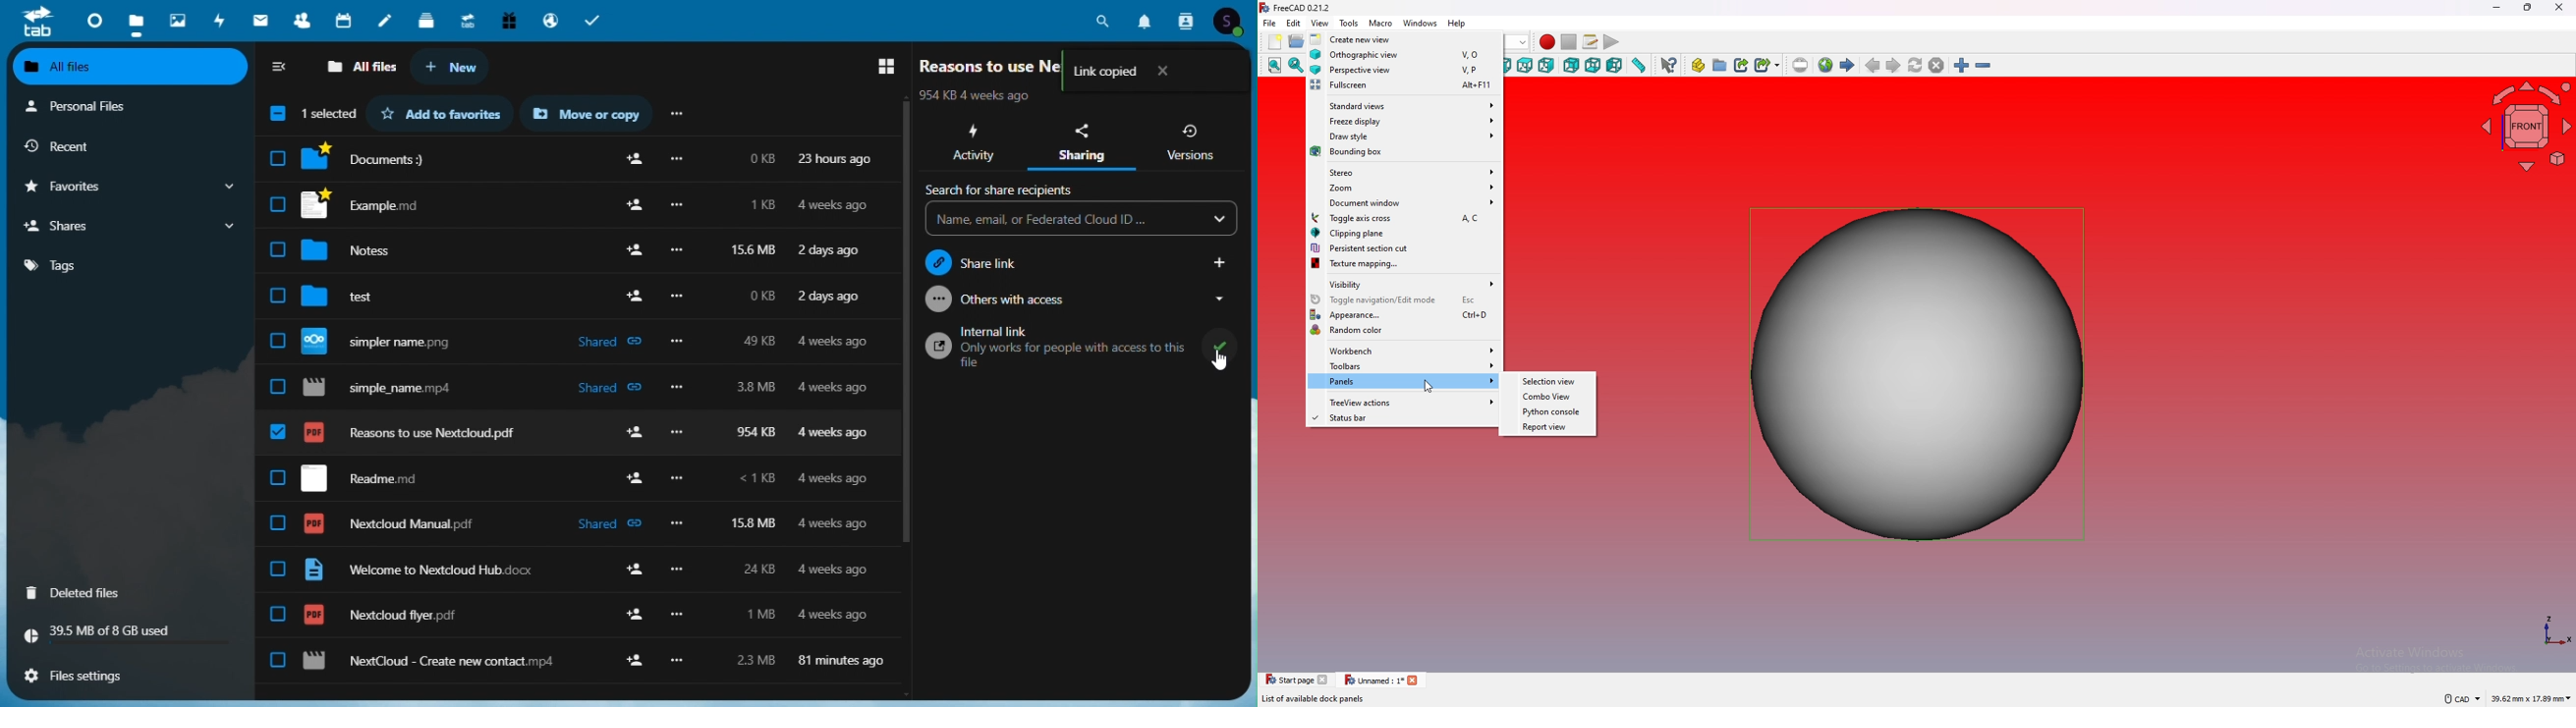 This screenshot has width=2576, height=728. Describe the element at coordinates (1549, 381) in the screenshot. I see `selection view` at that location.